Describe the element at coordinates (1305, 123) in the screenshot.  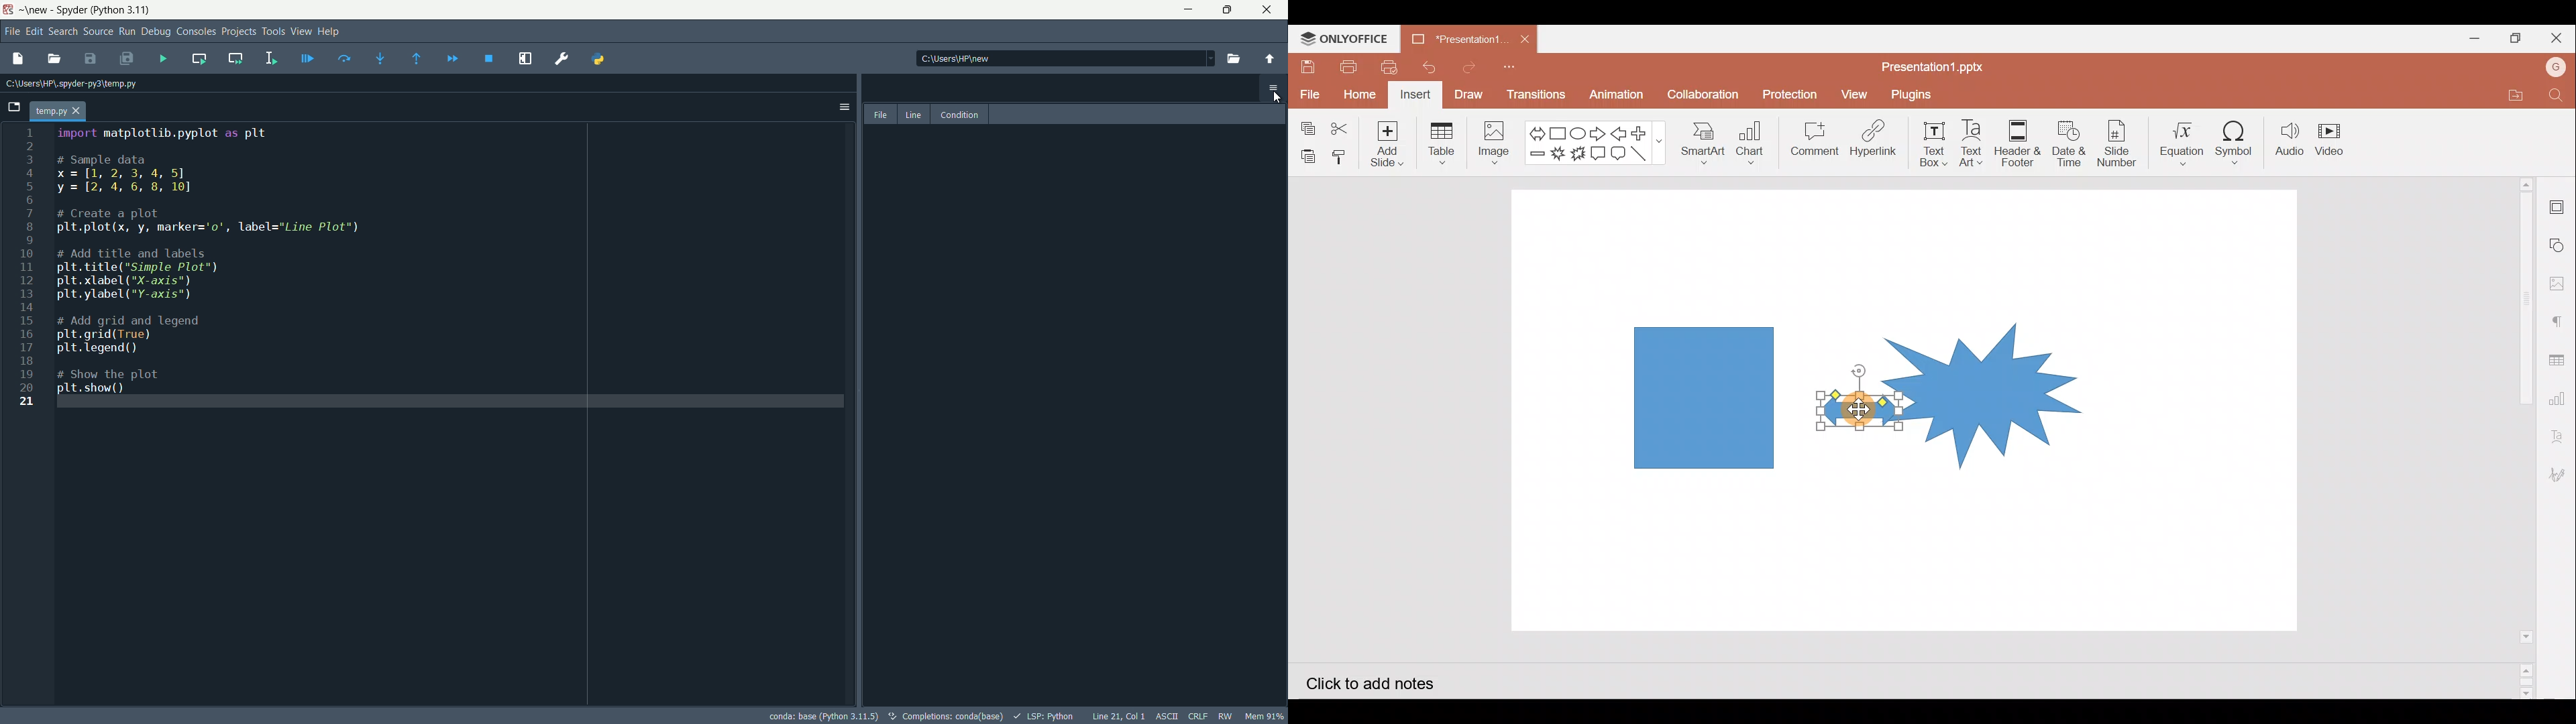
I see `Copy` at that location.